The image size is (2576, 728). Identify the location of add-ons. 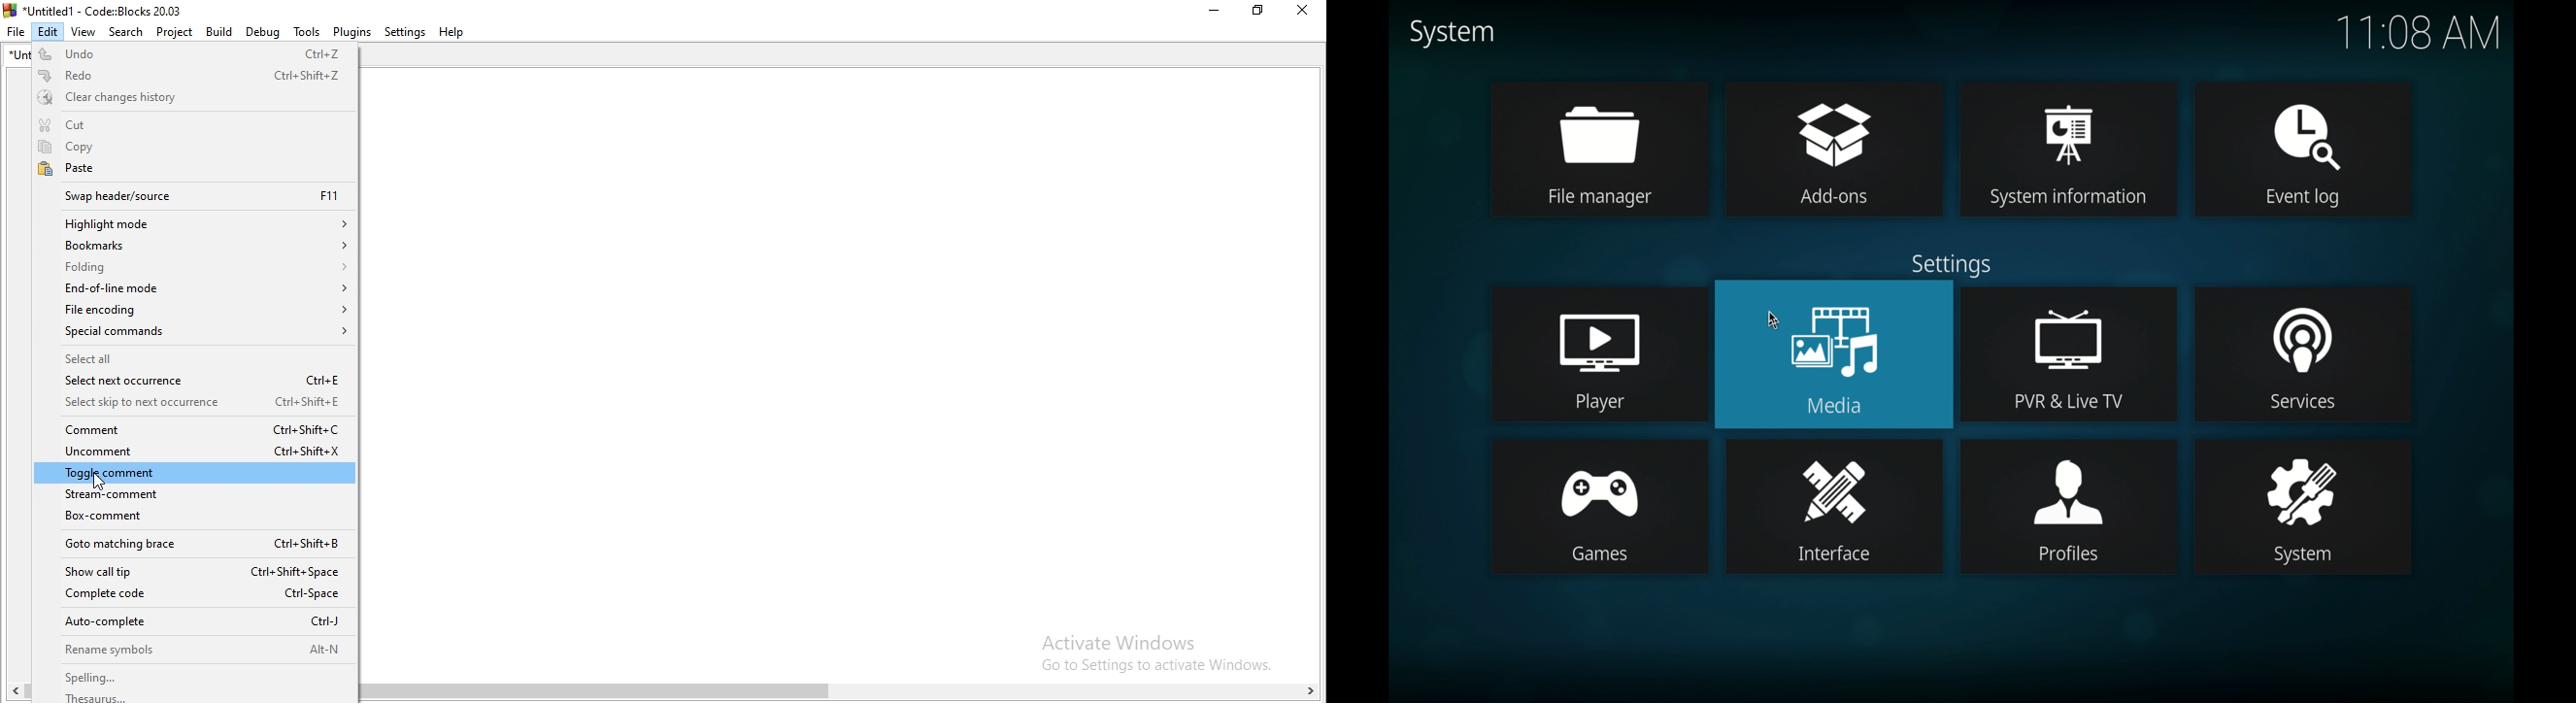
(1833, 148).